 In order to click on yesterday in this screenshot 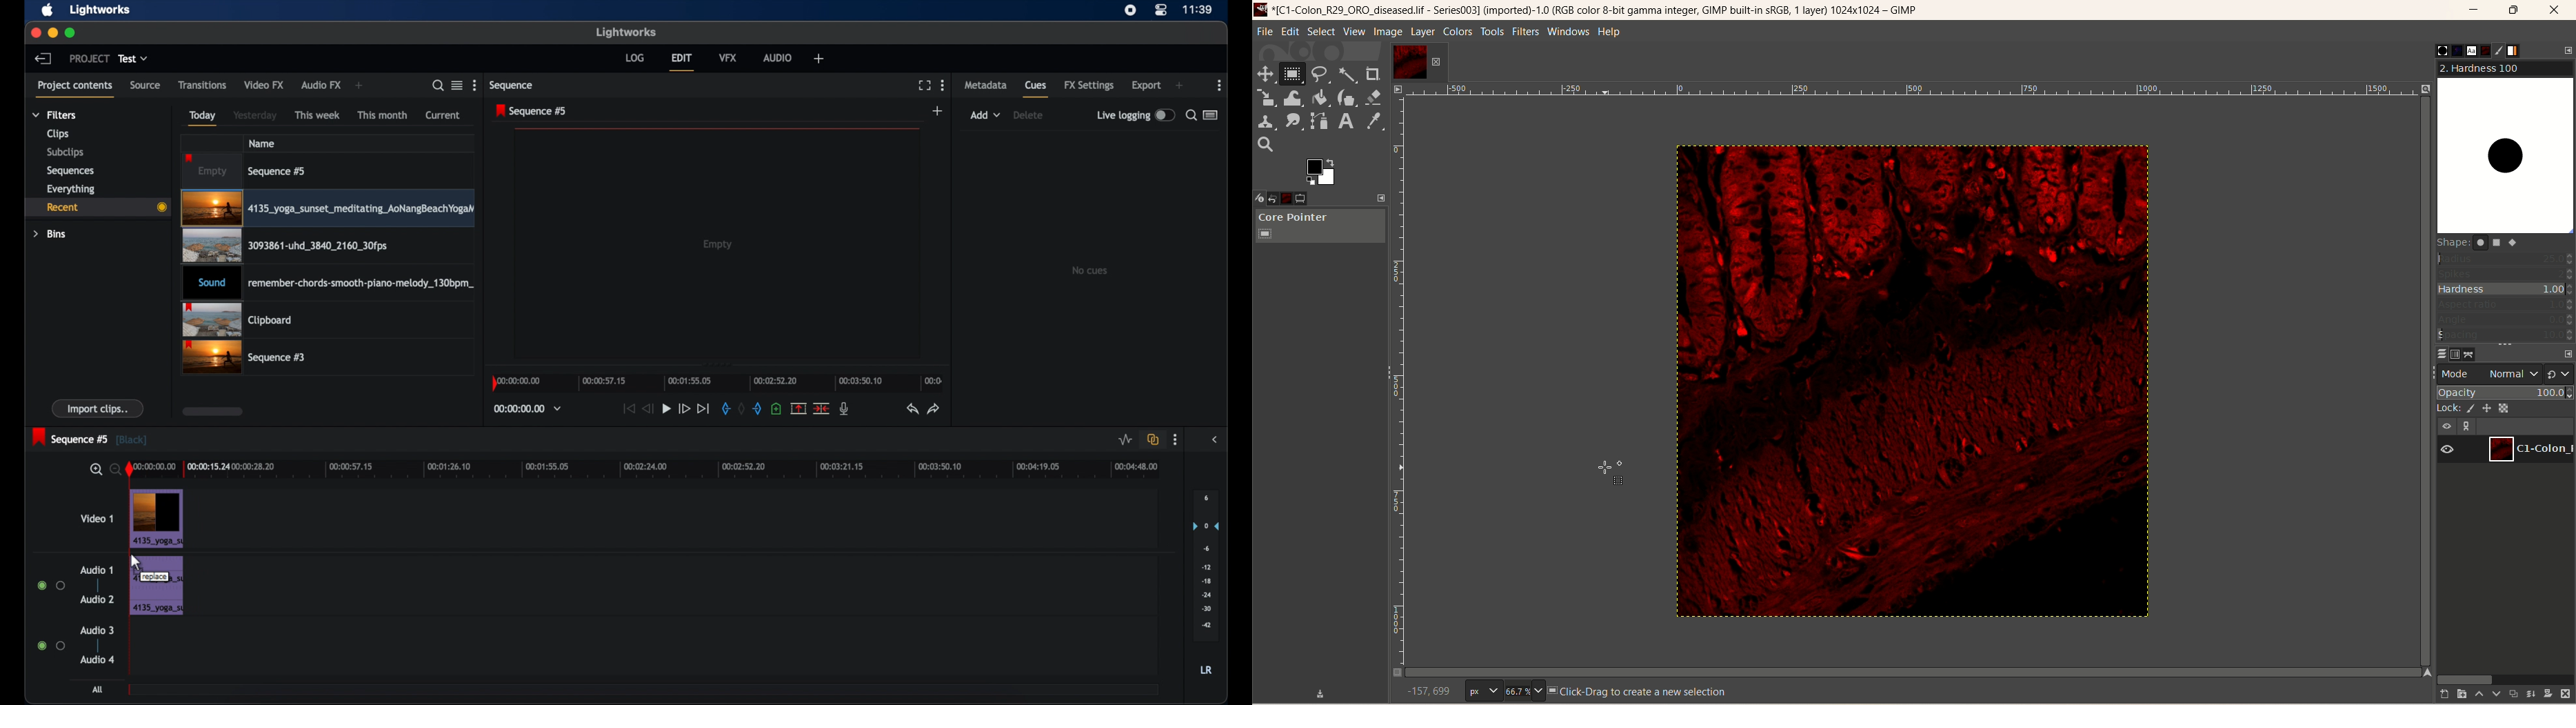, I will do `click(254, 115)`.